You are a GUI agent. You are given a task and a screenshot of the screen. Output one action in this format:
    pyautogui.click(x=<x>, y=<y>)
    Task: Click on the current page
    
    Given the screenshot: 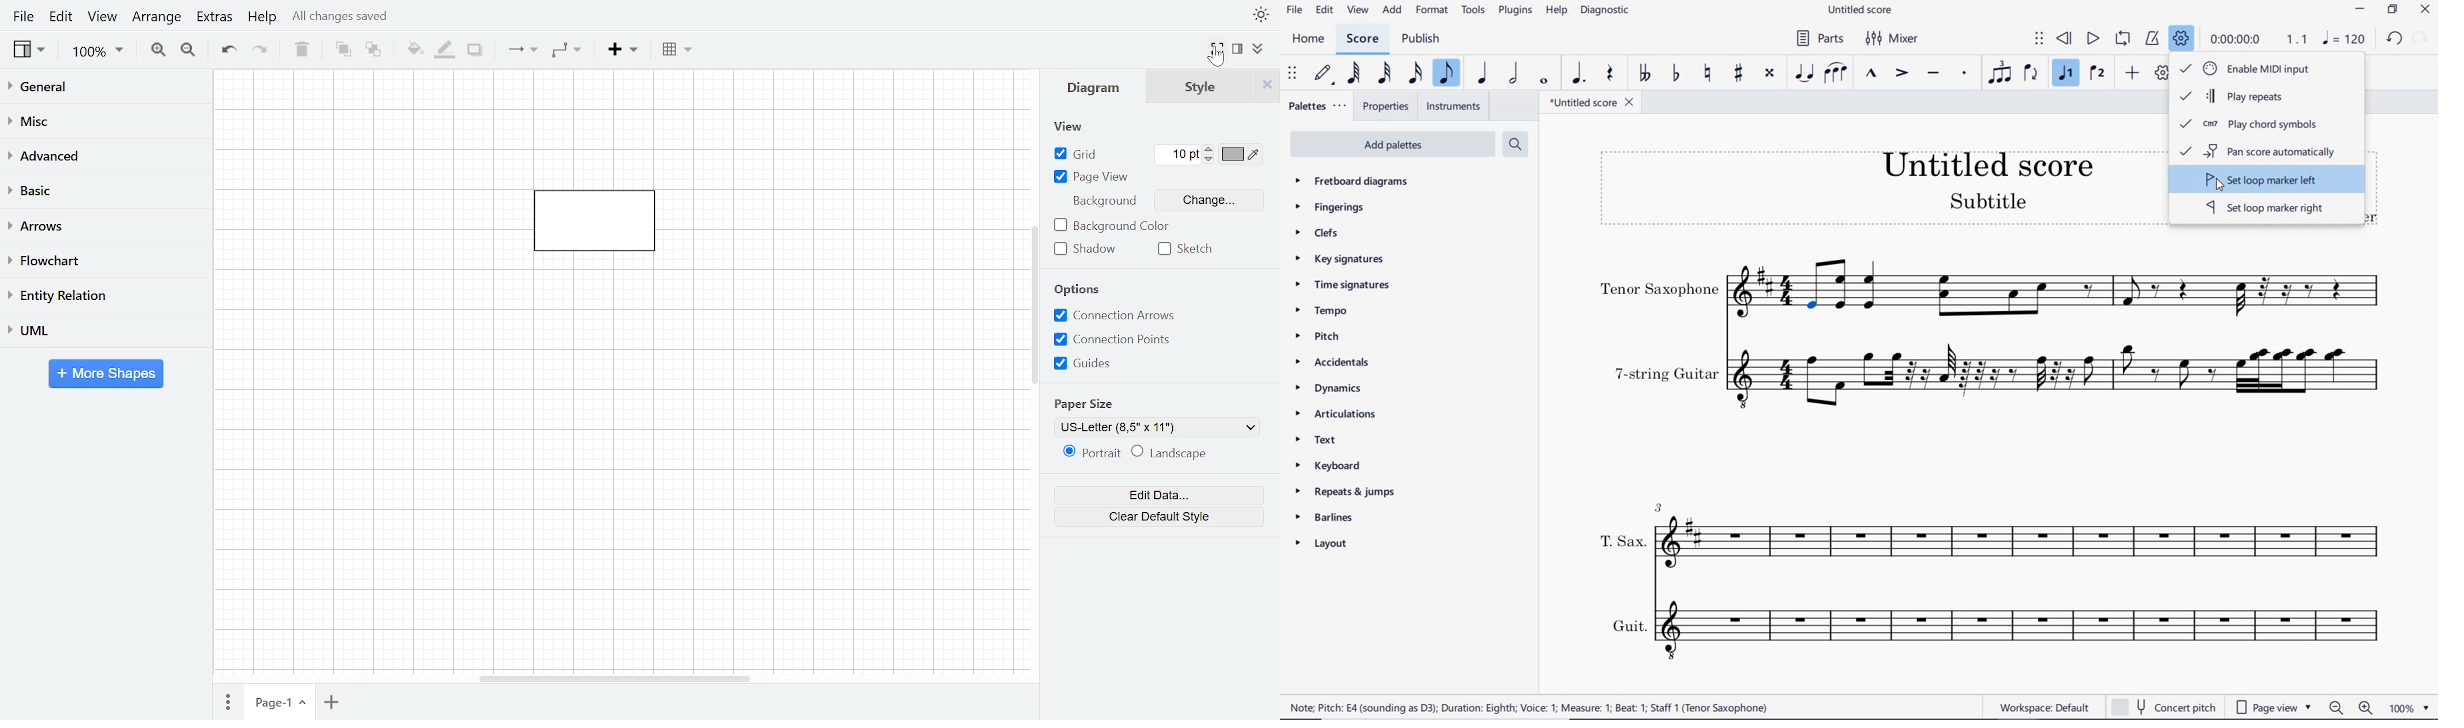 What is the action you would take?
    pyautogui.click(x=281, y=702)
    